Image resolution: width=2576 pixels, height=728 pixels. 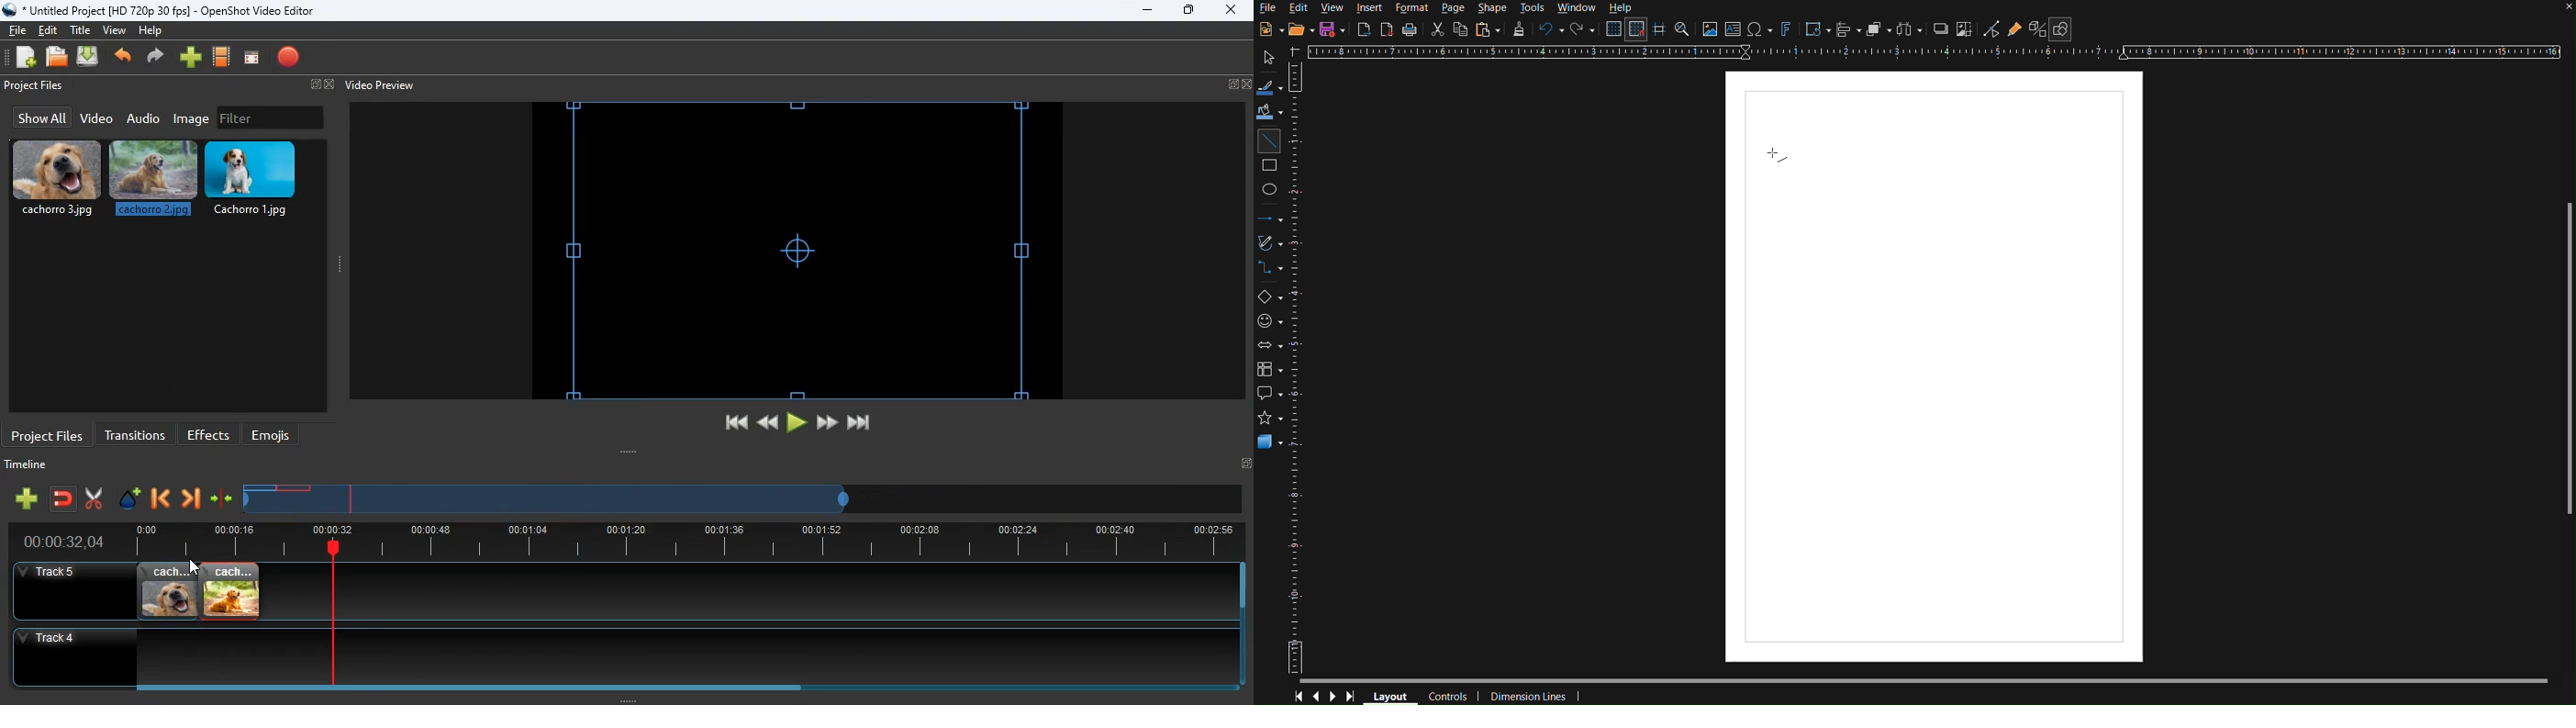 I want to click on Open, so click(x=1298, y=30).